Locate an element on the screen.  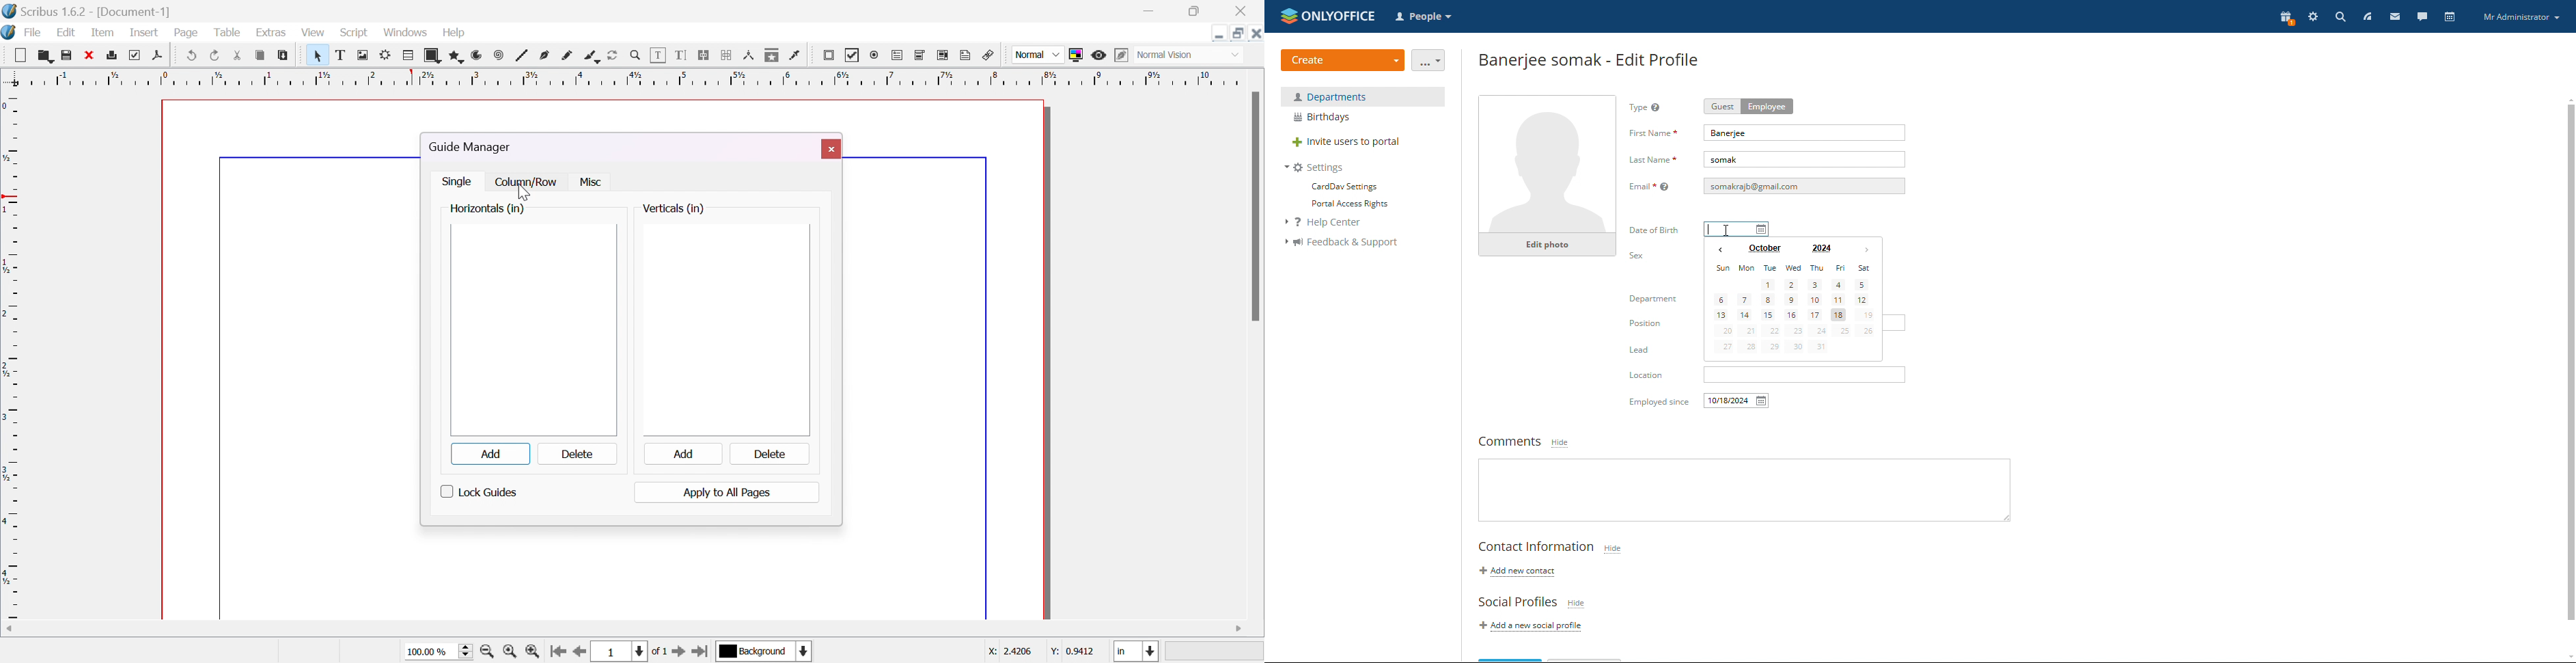
hide is located at coordinates (1577, 604).